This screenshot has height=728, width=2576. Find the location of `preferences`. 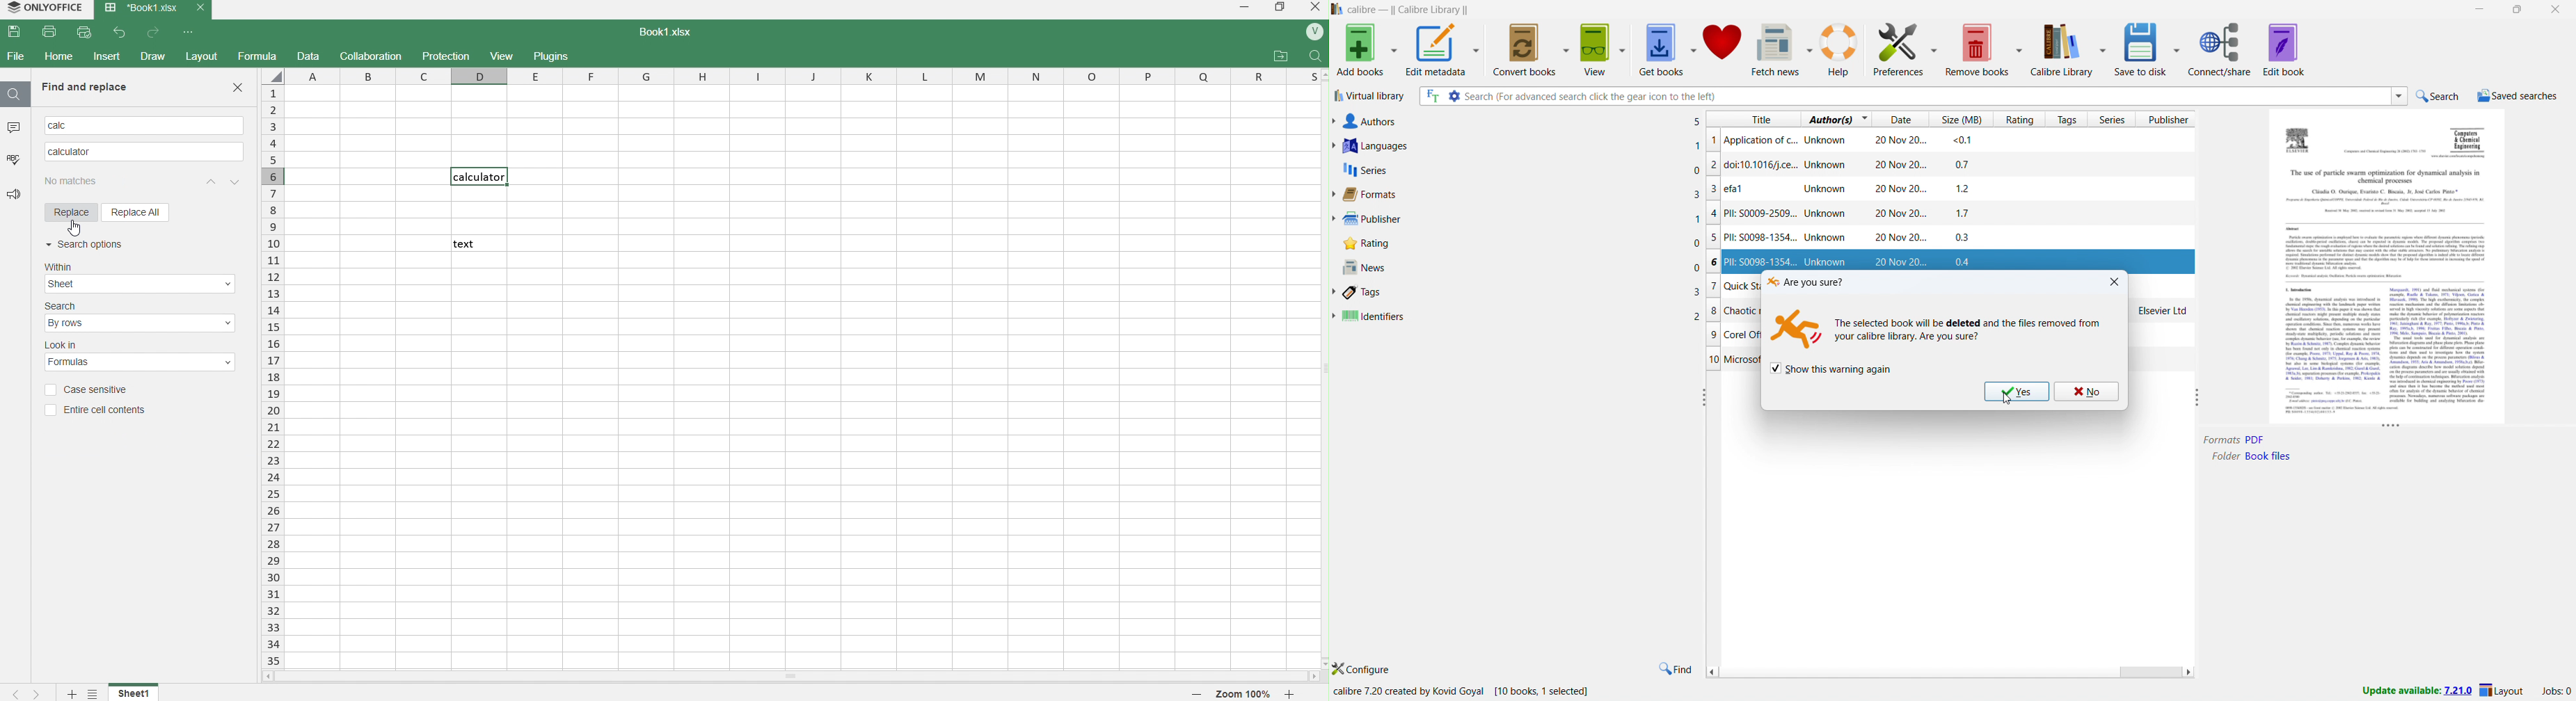

preferences is located at coordinates (1897, 48).